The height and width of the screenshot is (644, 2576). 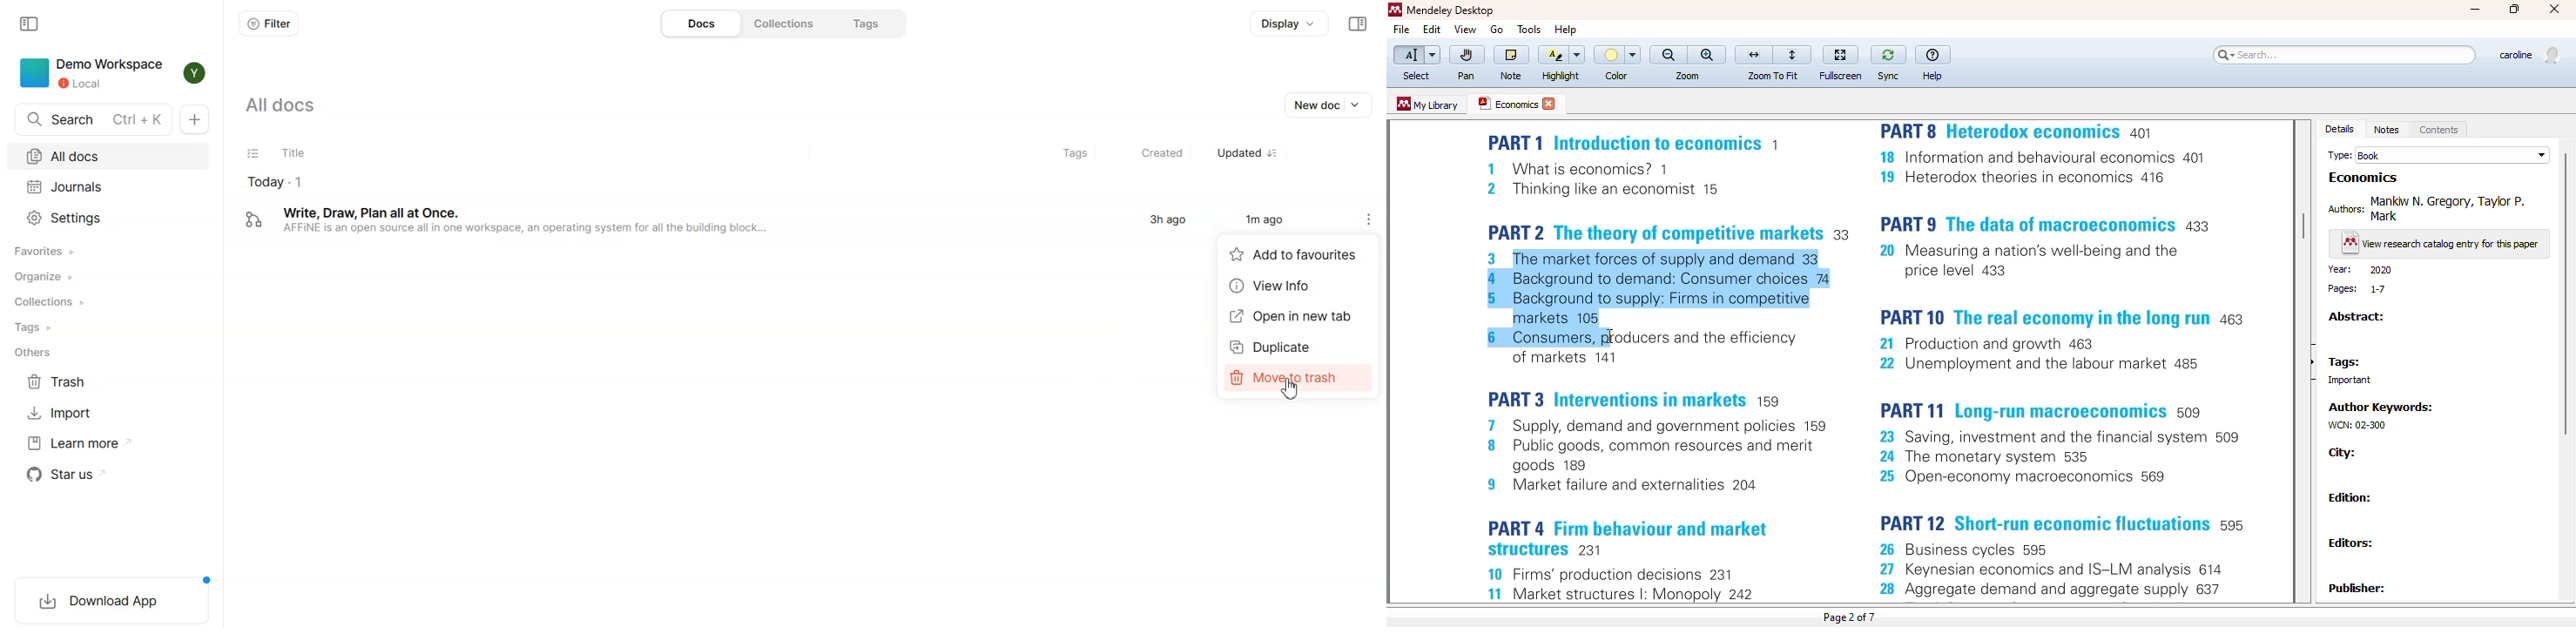 I want to click on view, so click(x=1465, y=29).